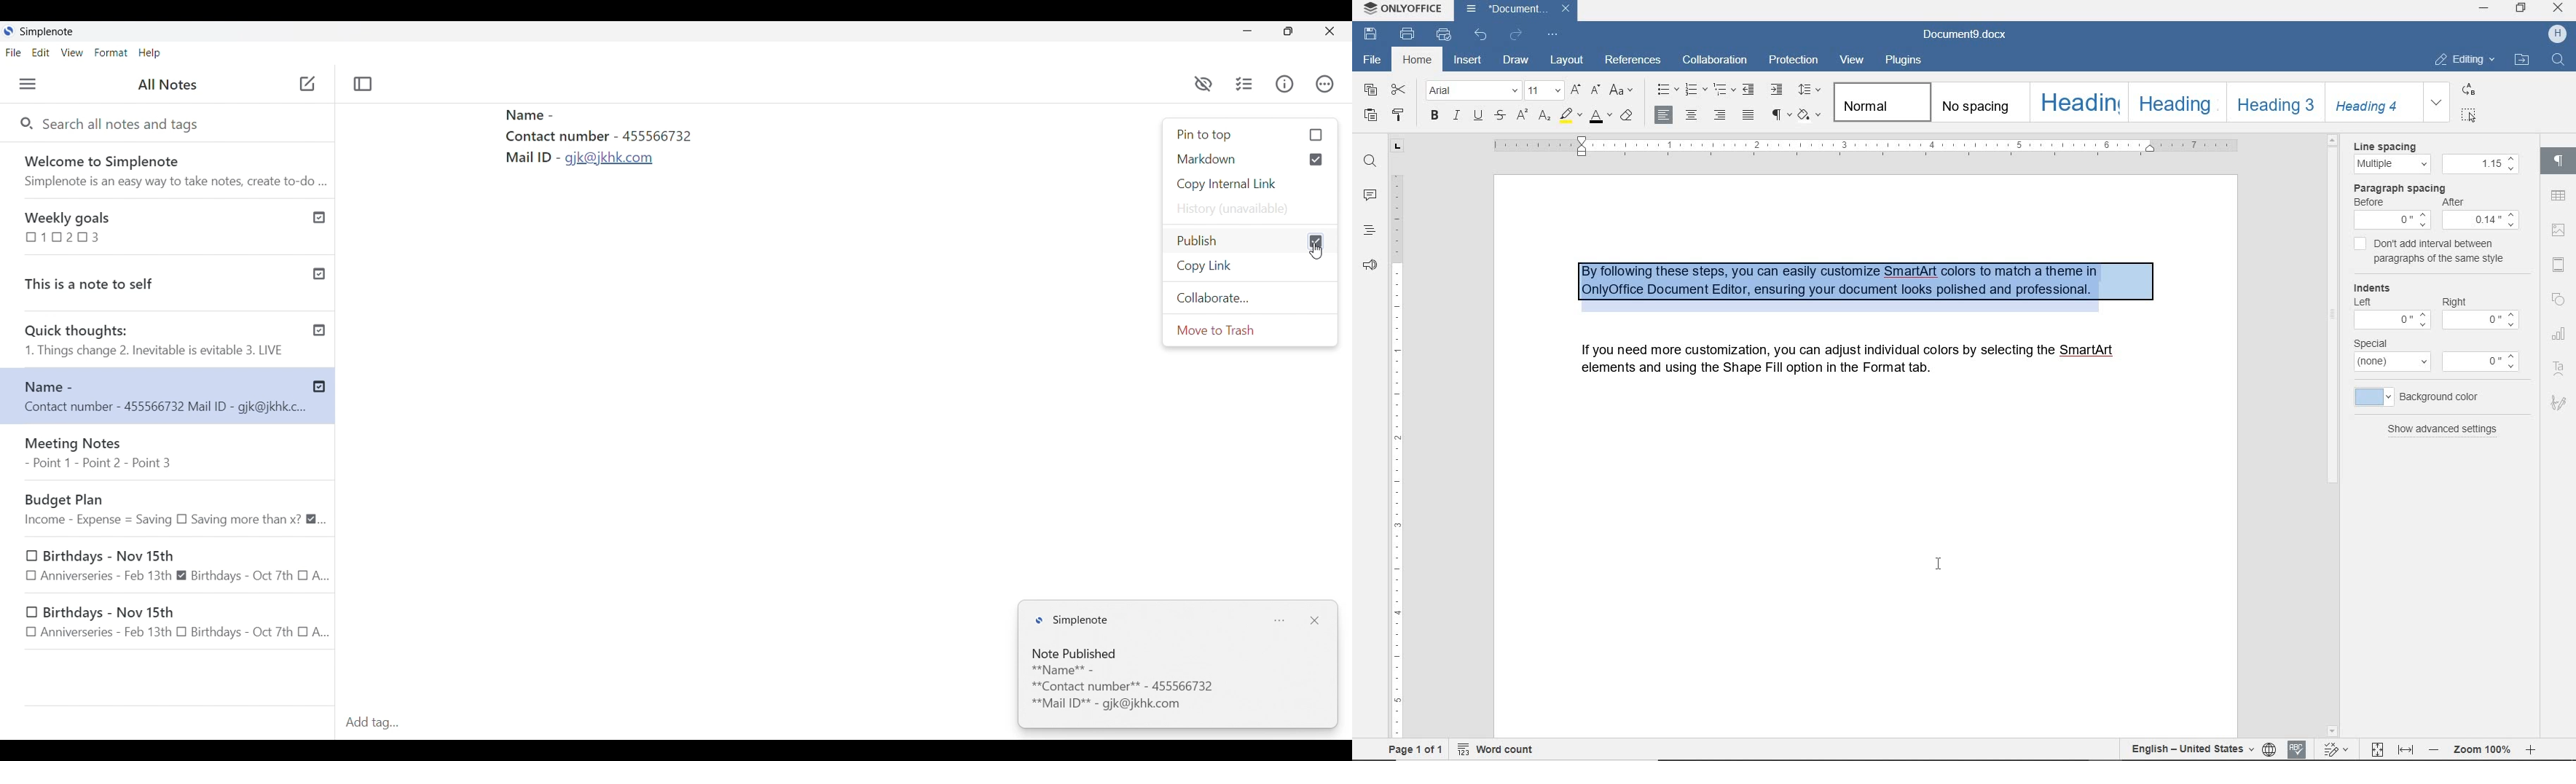  What do you see at coordinates (1399, 90) in the screenshot?
I see `cut` at bounding box center [1399, 90].